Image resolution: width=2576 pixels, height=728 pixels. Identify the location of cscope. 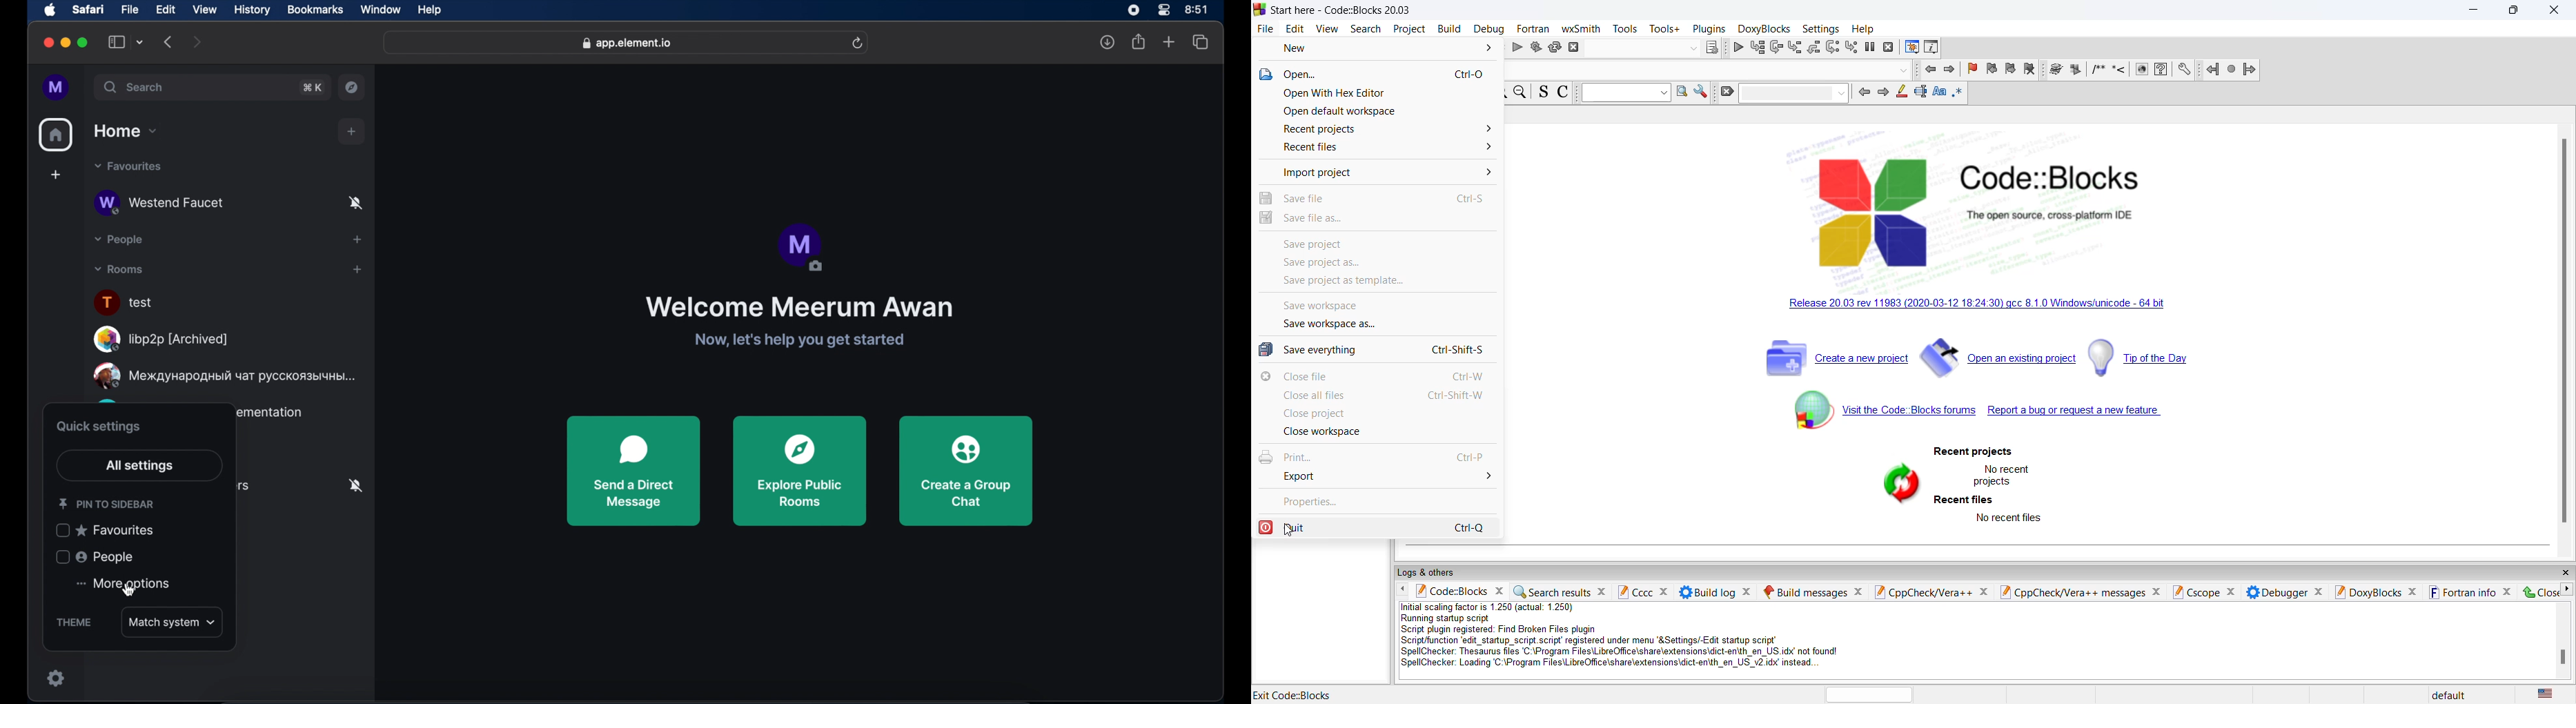
(2194, 593).